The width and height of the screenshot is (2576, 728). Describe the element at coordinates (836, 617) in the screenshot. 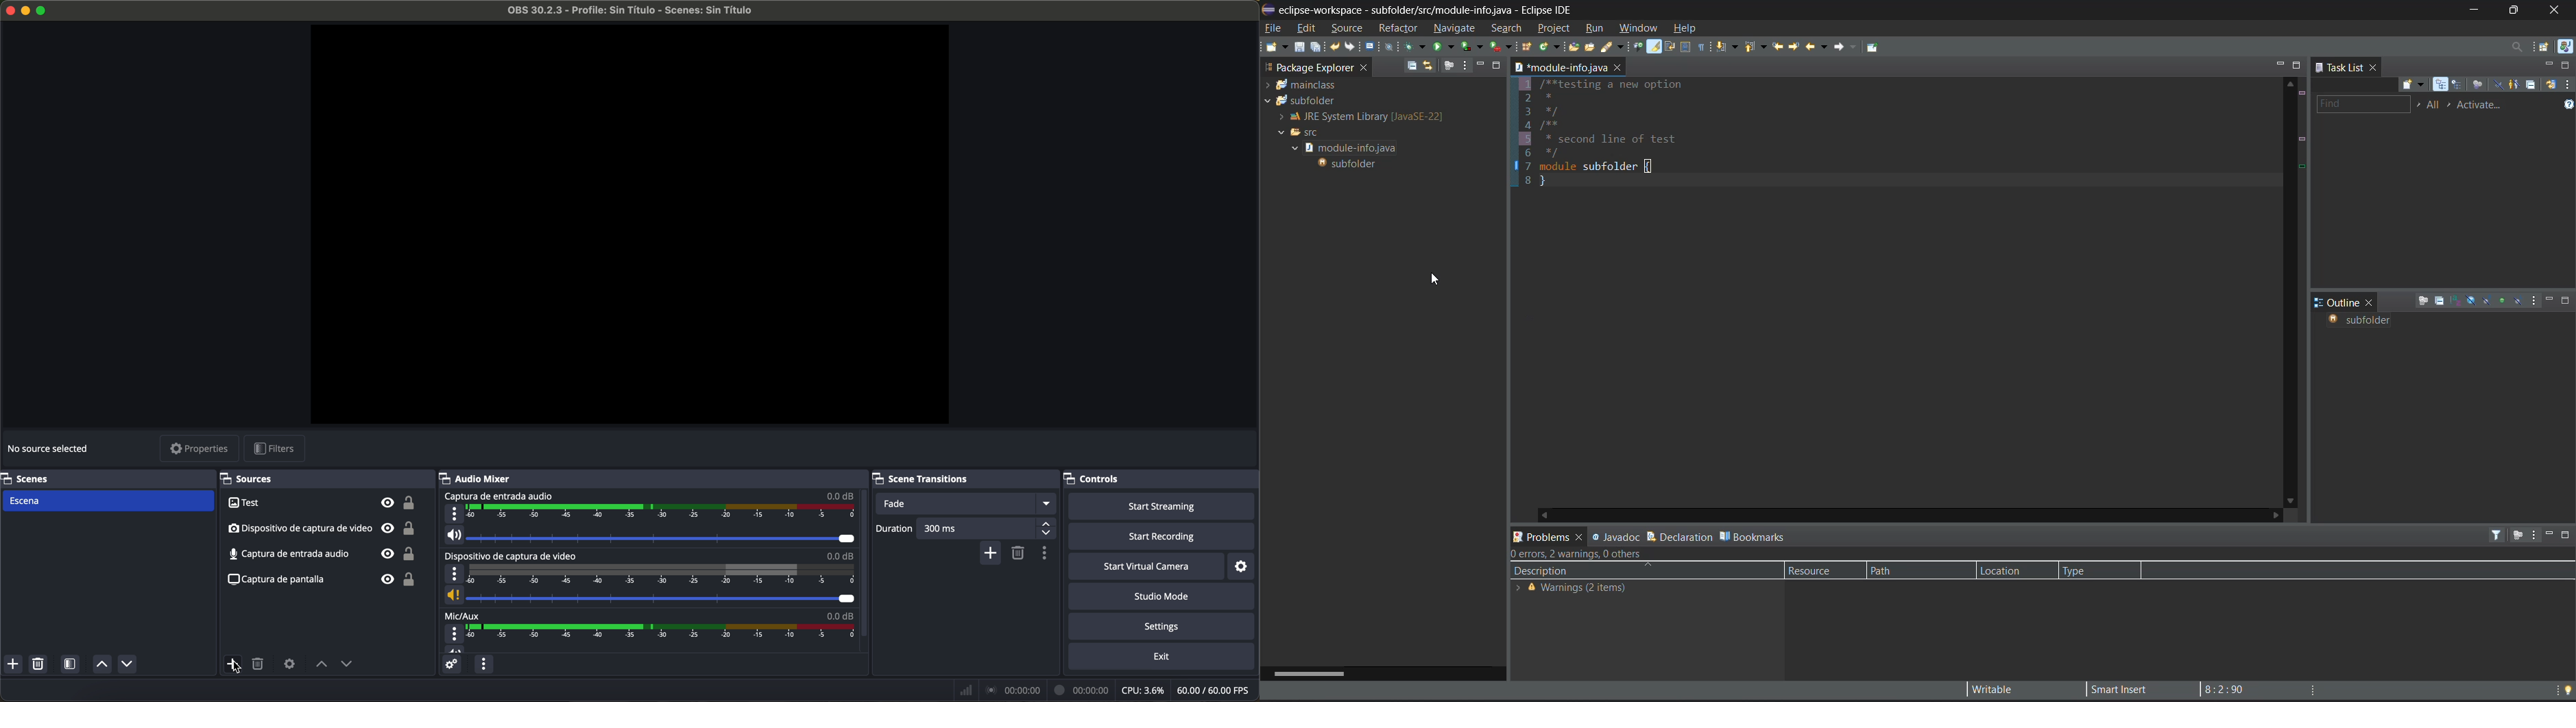

I see `0.0 dB` at that location.